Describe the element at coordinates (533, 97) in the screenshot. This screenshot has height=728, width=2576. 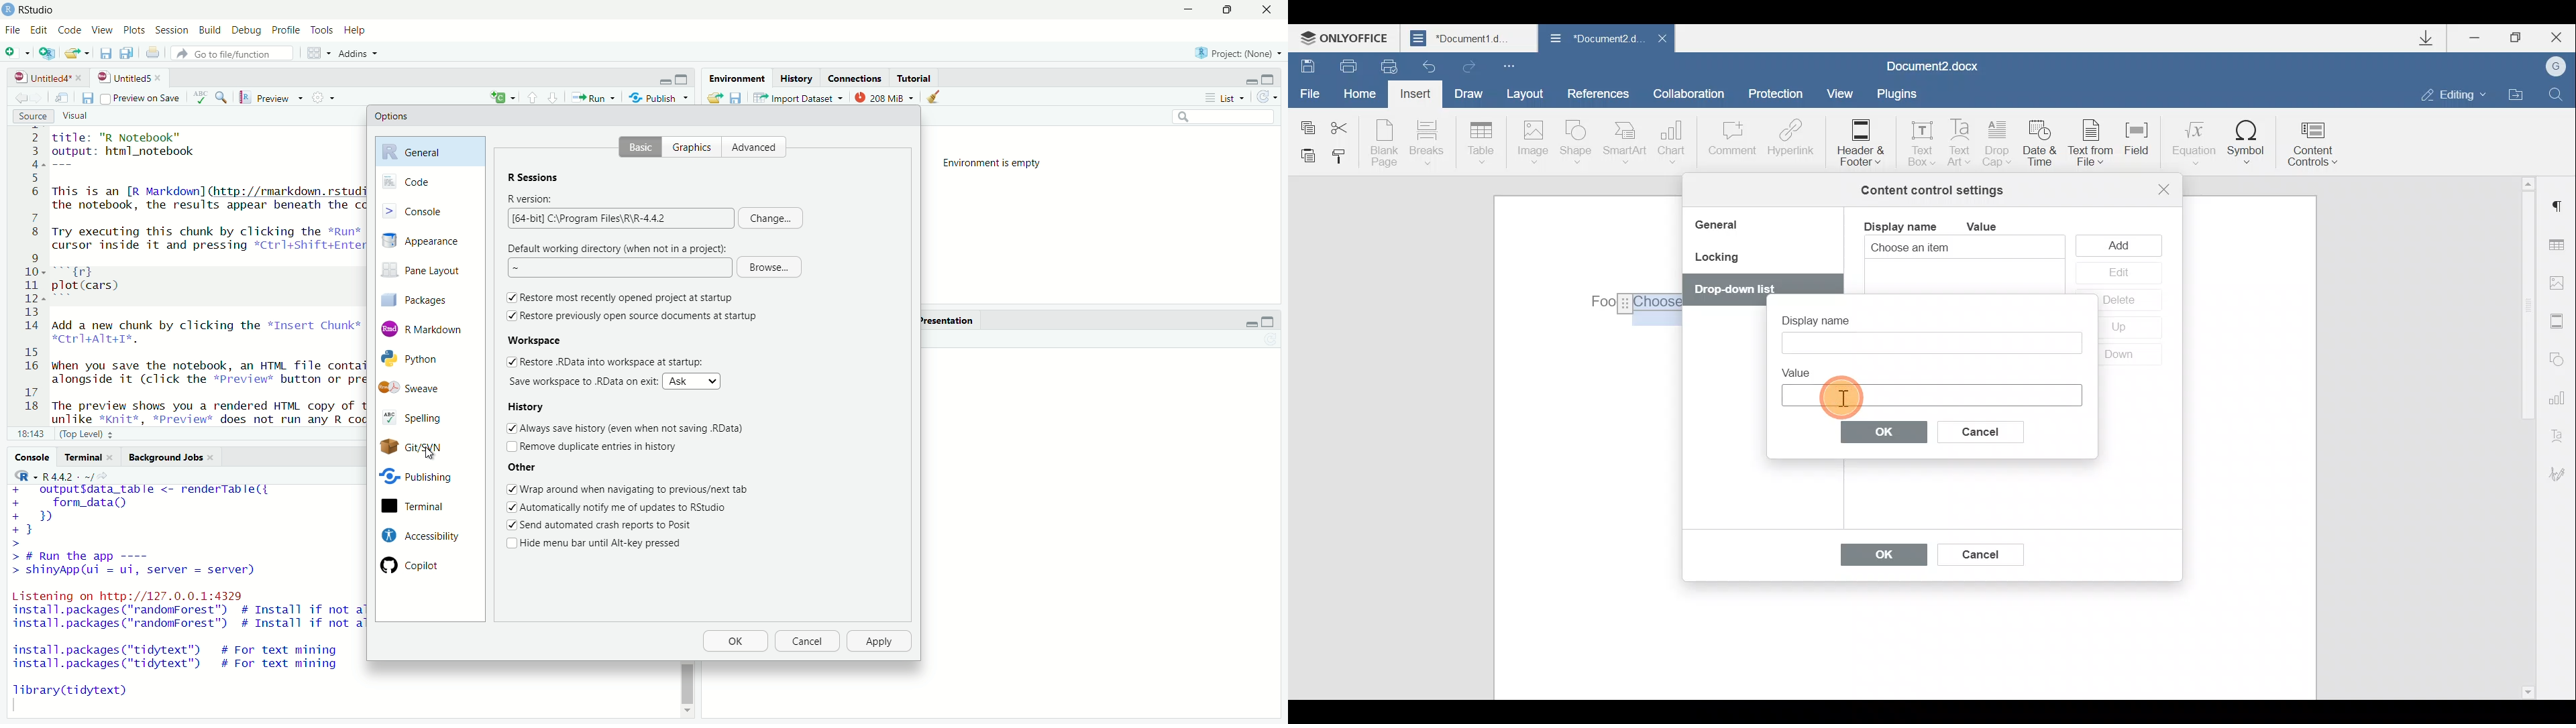
I see `down` at that location.